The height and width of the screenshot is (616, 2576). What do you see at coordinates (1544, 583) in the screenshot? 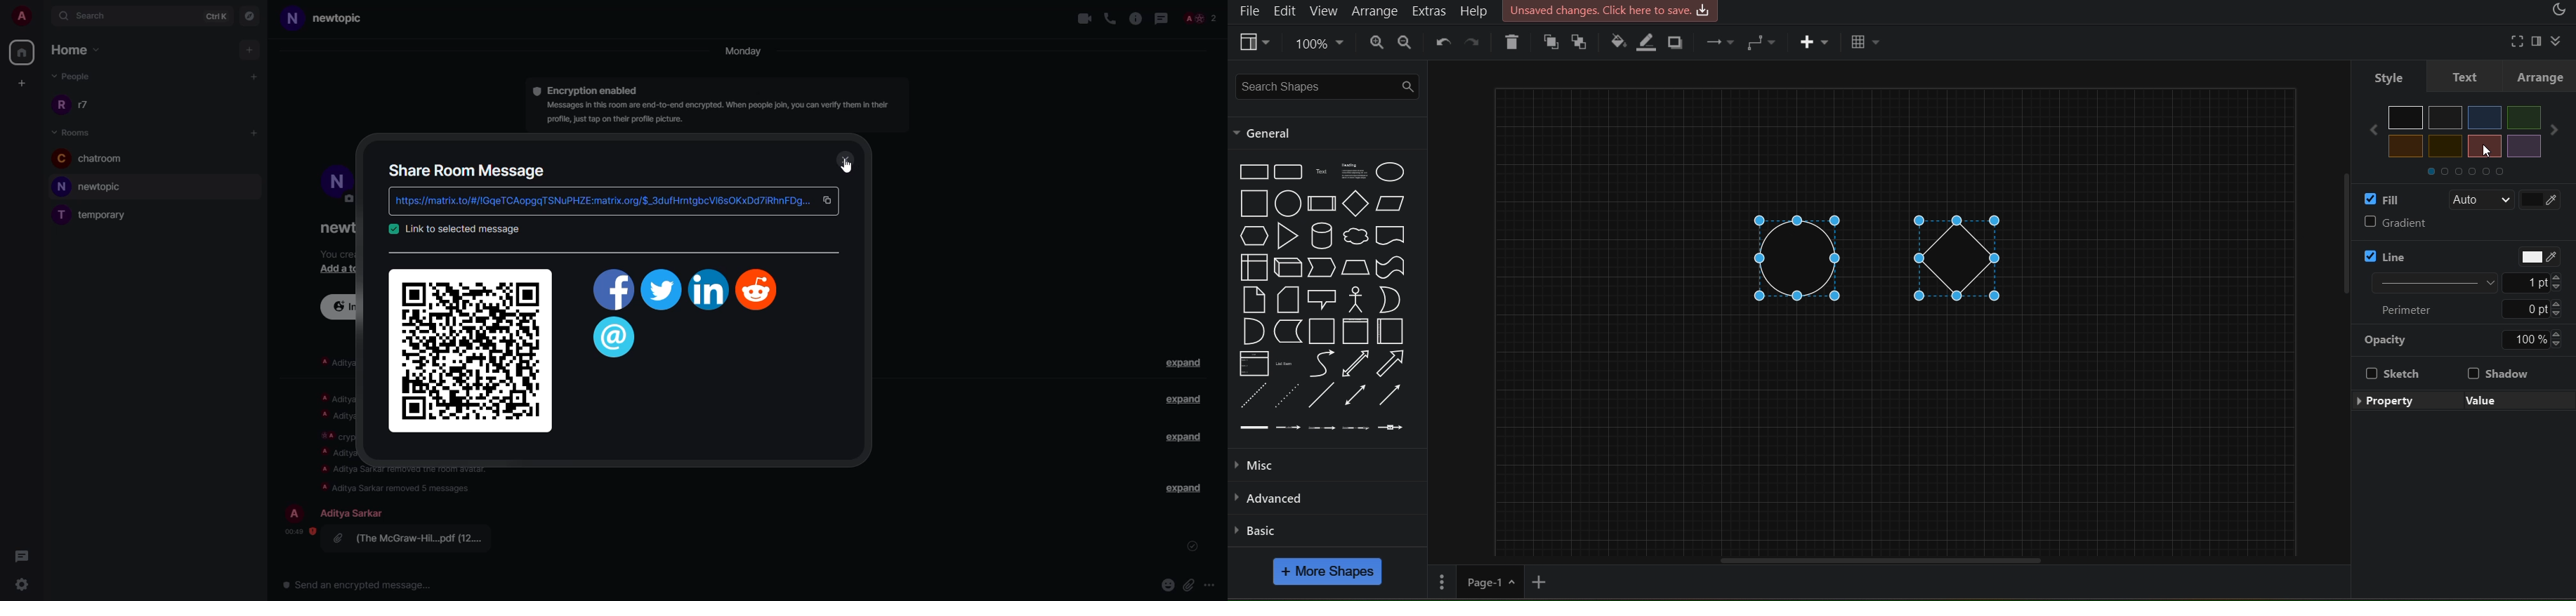
I see `add new page` at bounding box center [1544, 583].